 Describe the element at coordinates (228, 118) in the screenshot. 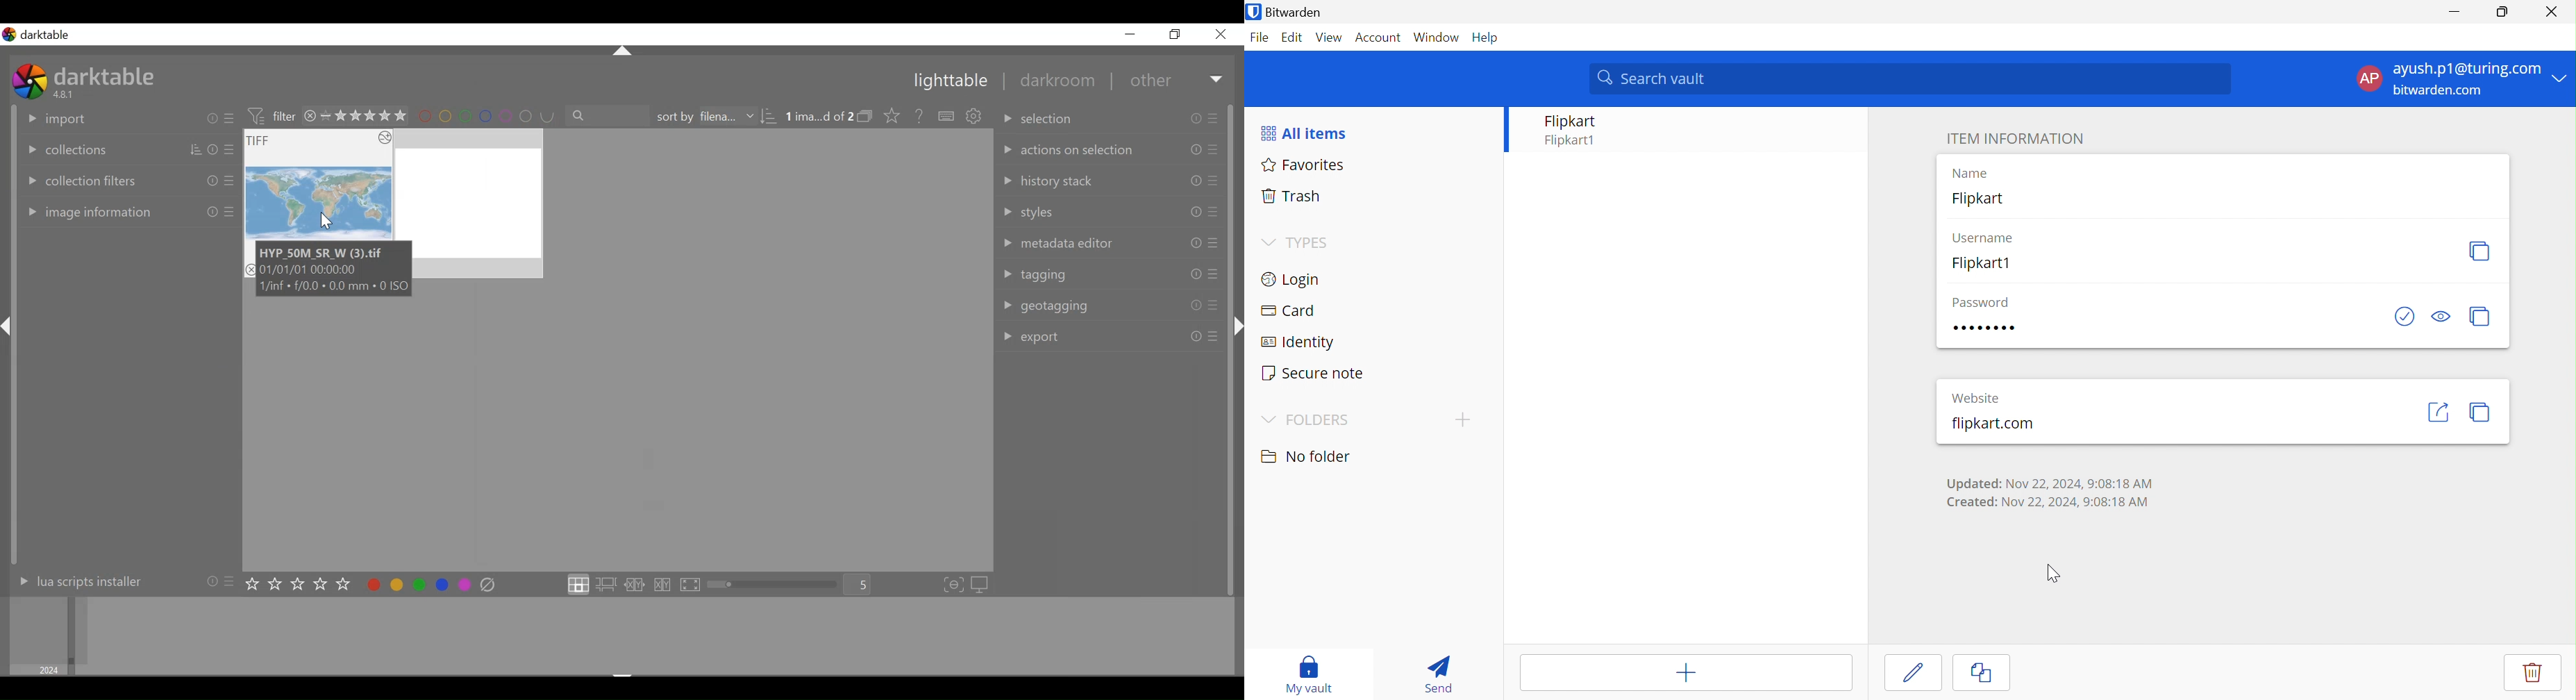

I see `preset` at that location.